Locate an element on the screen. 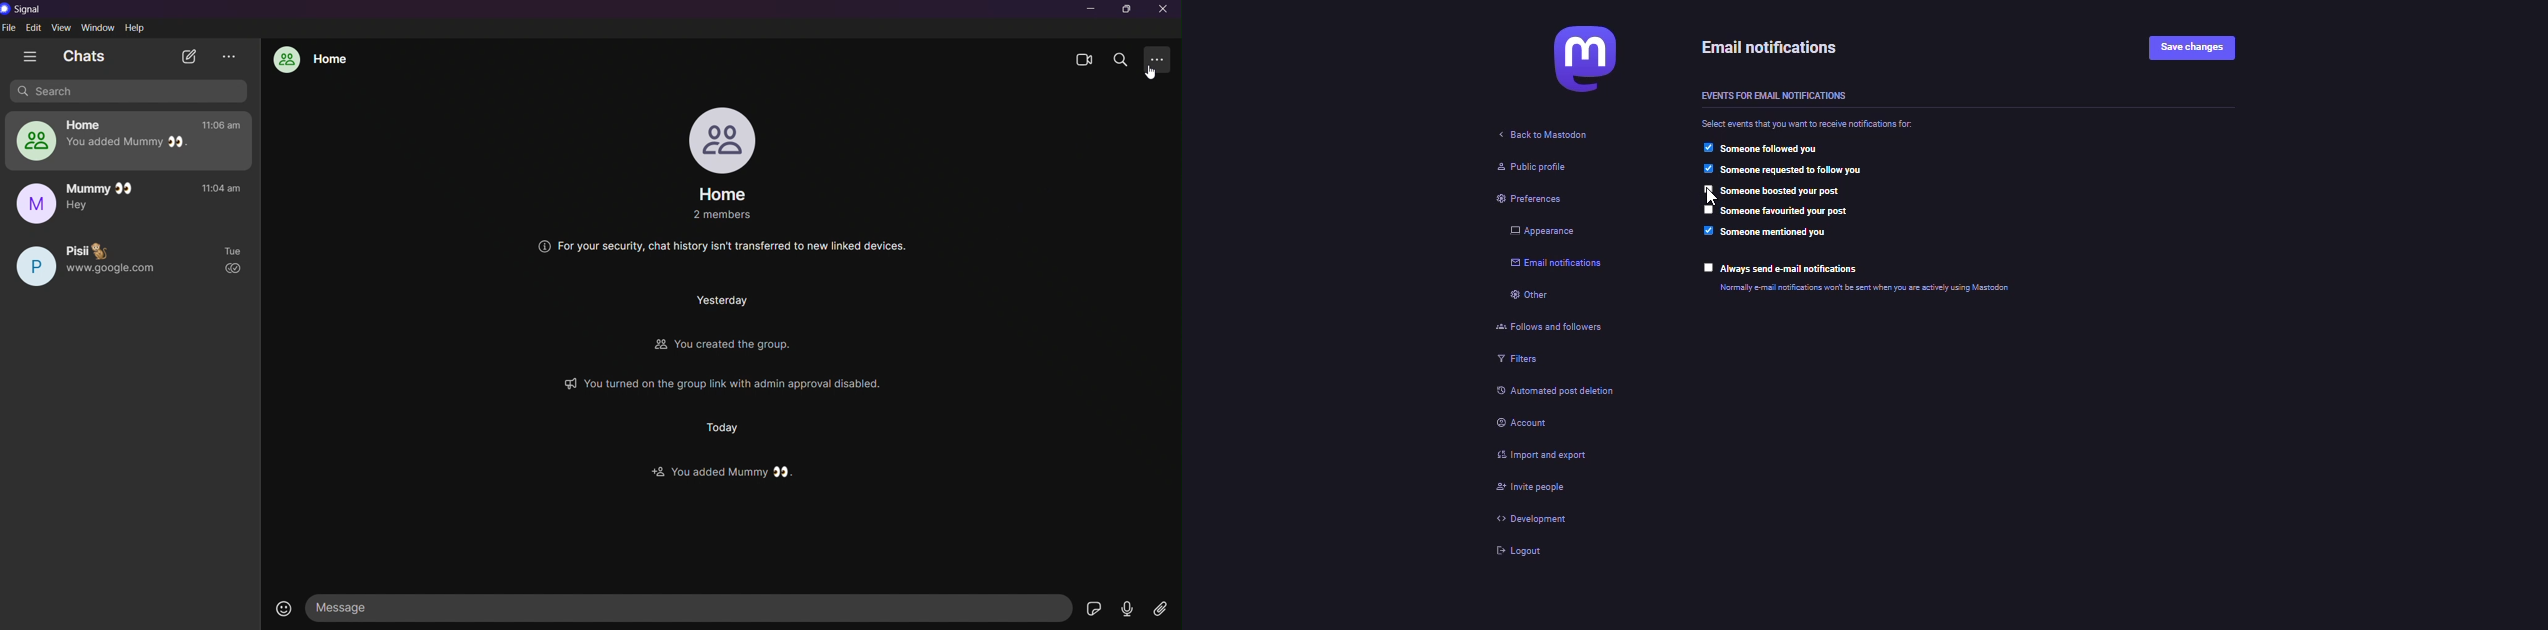 The height and width of the screenshot is (644, 2548). window is located at coordinates (99, 28).